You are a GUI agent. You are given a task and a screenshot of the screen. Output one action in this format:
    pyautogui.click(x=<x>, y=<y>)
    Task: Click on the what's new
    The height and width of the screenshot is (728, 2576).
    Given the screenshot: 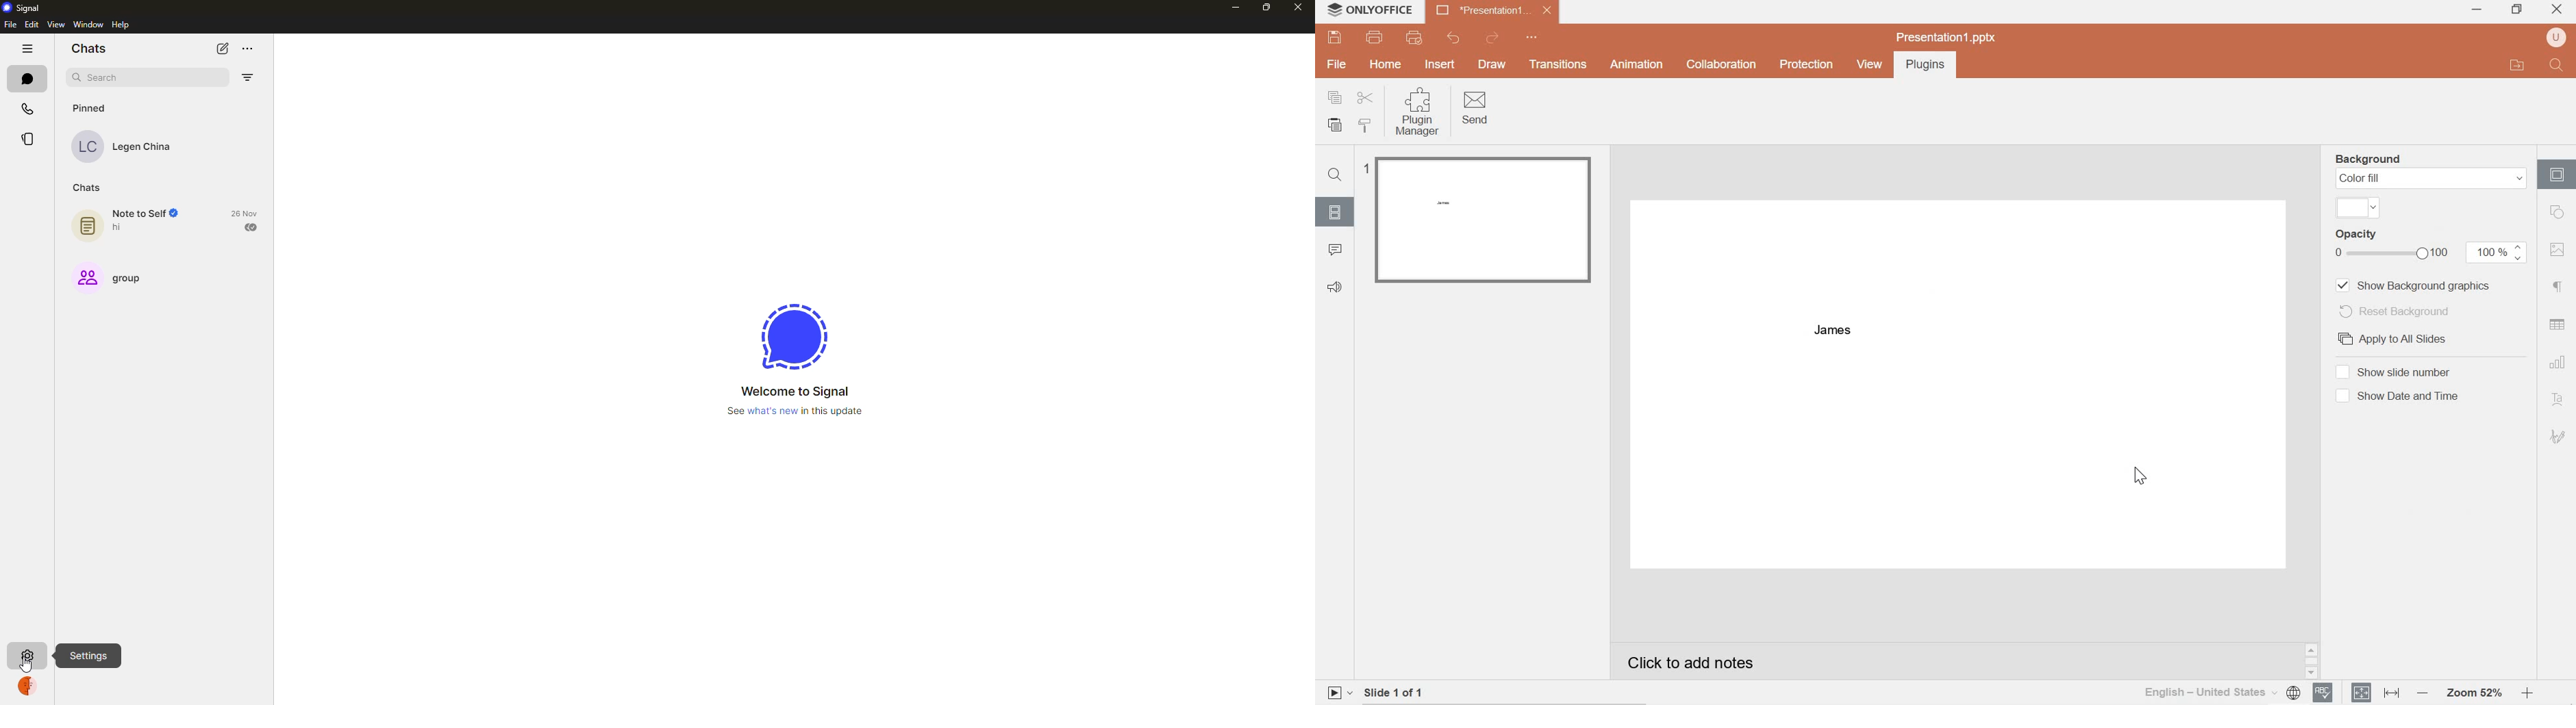 What is the action you would take?
    pyautogui.click(x=795, y=413)
    